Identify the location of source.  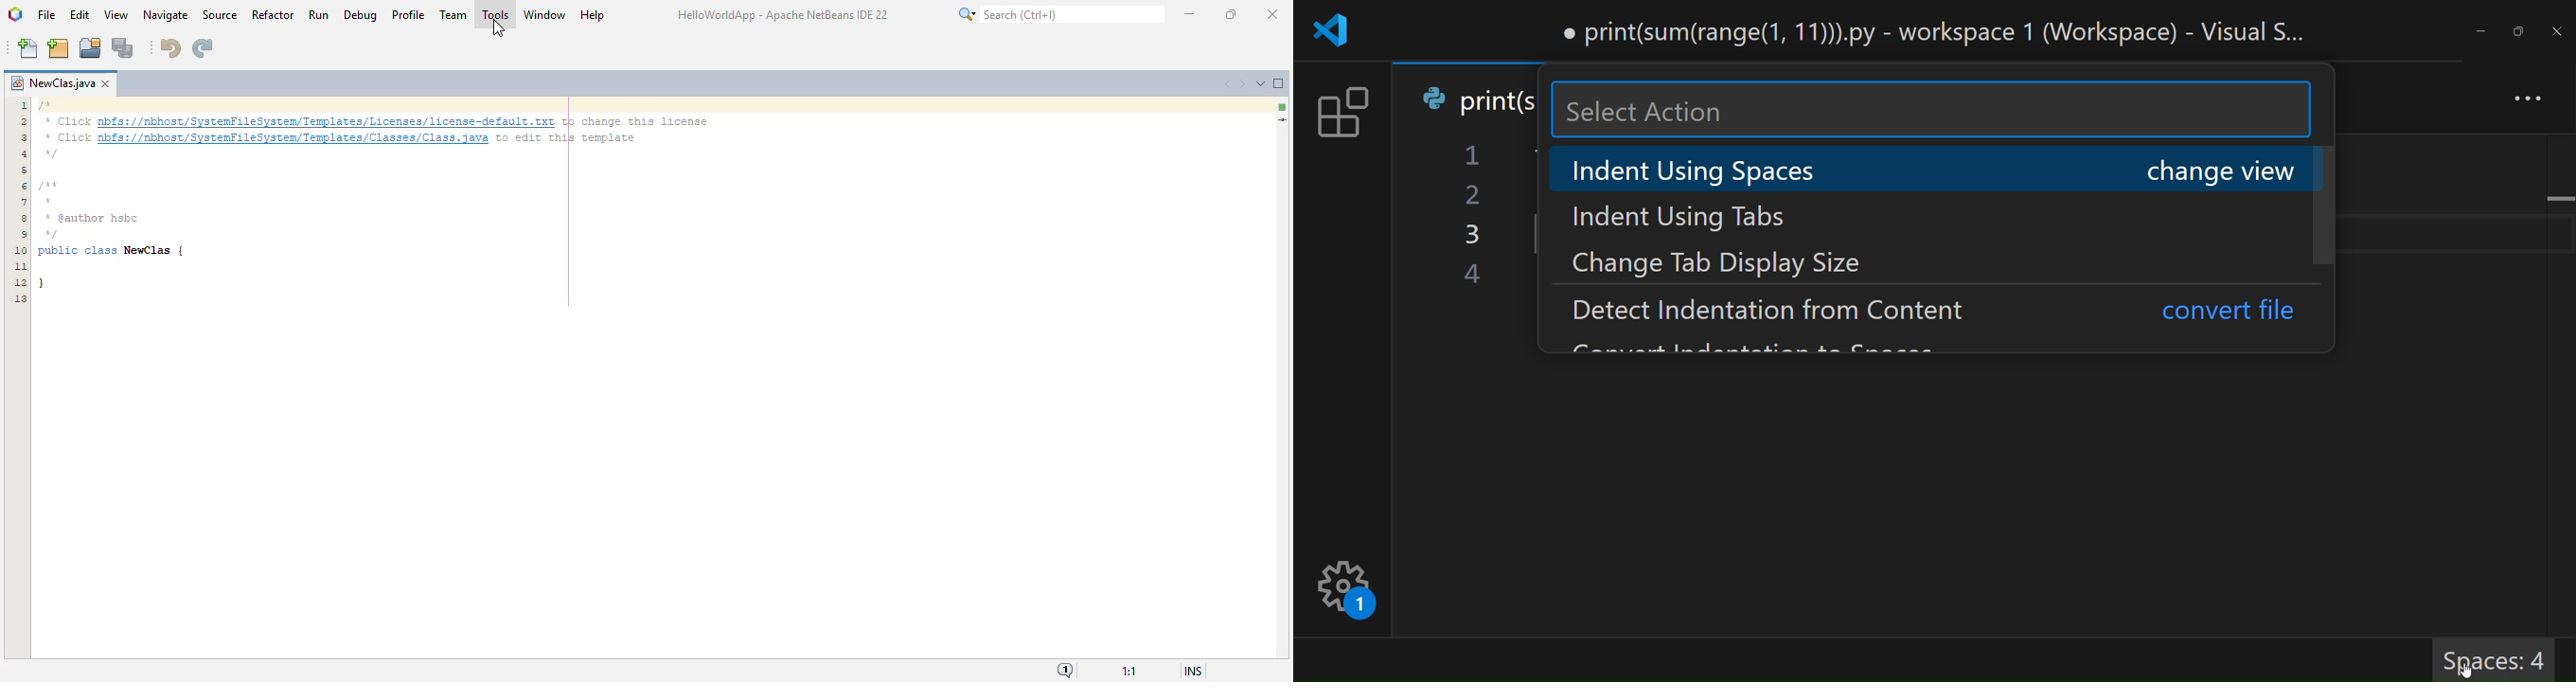
(221, 15).